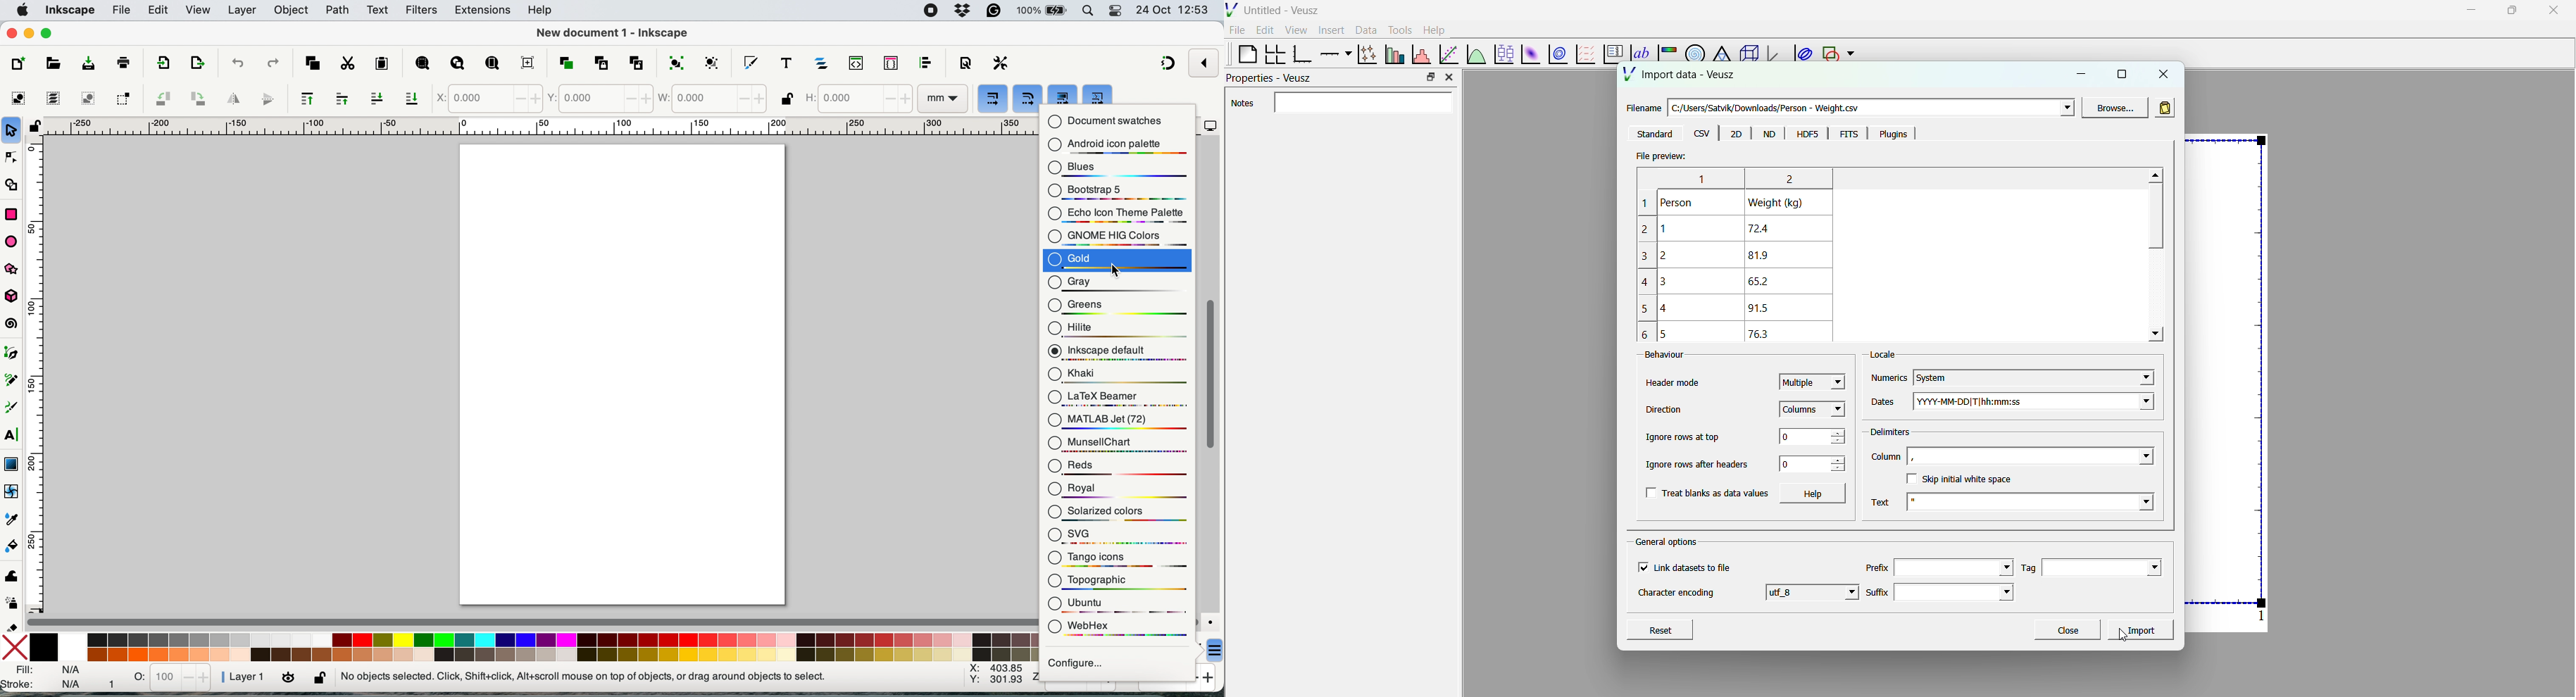  Describe the element at coordinates (289, 676) in the screenshot. I see `toggle visibility of current layer` at that location.